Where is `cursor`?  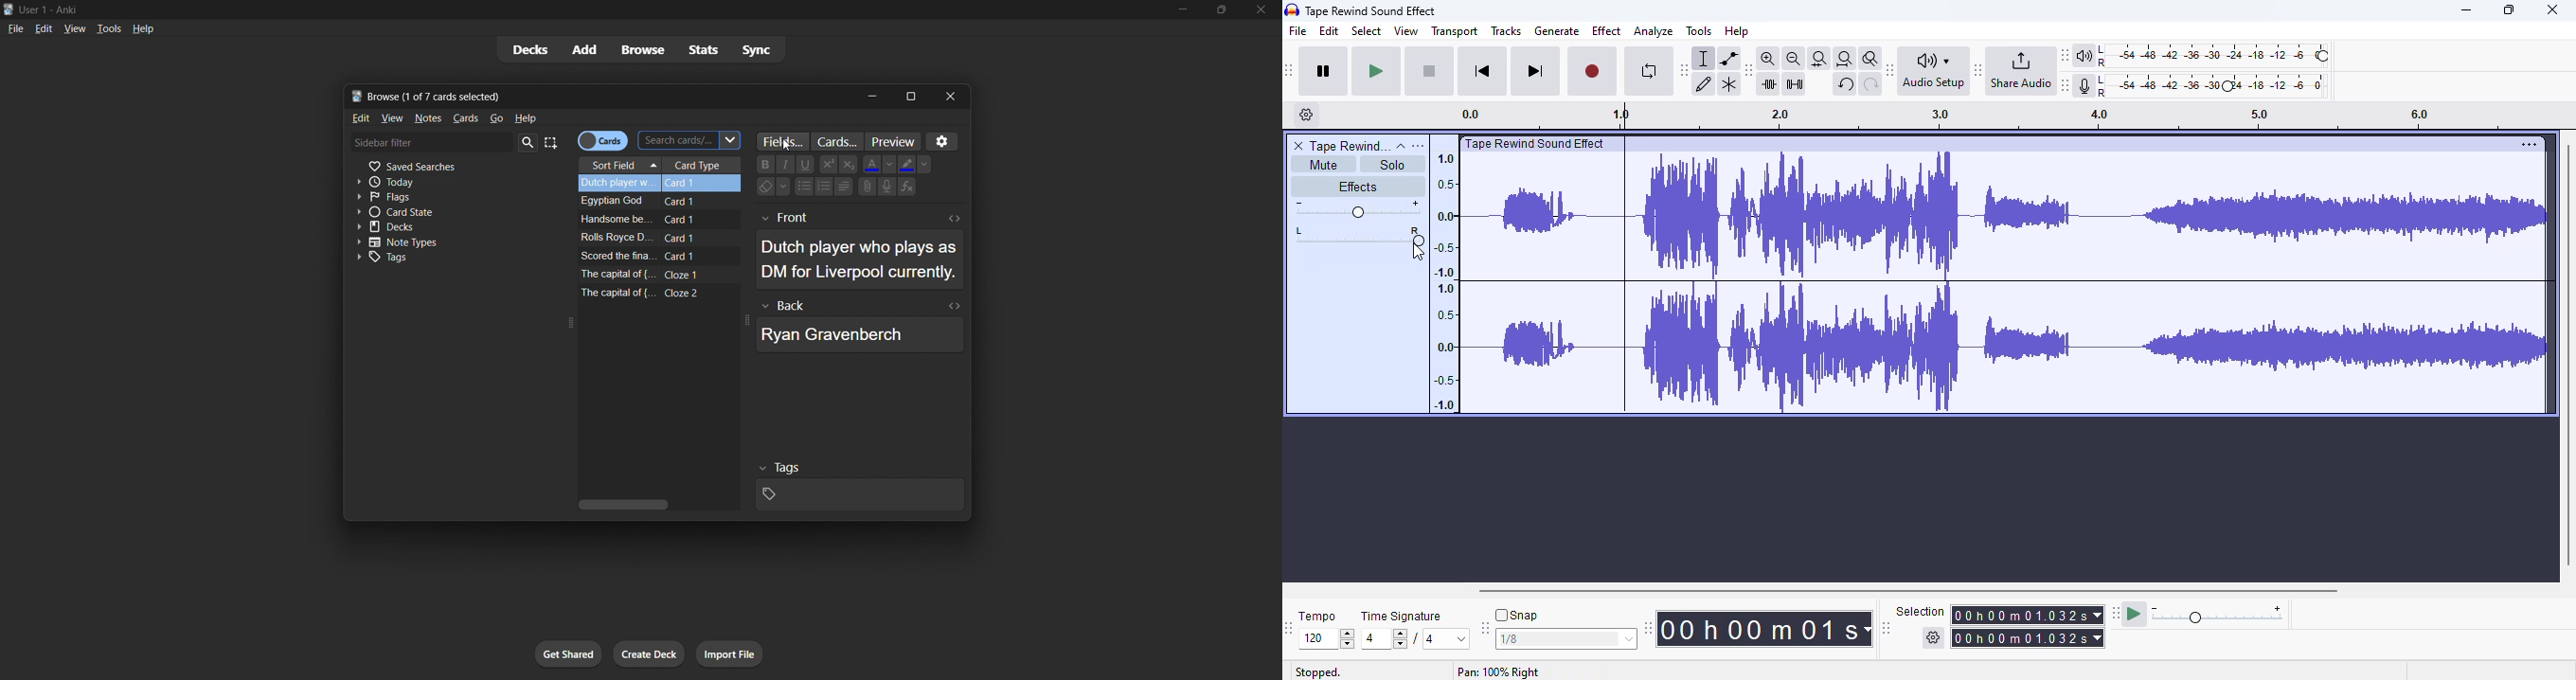
cursor is located at coordinates (788, 146).